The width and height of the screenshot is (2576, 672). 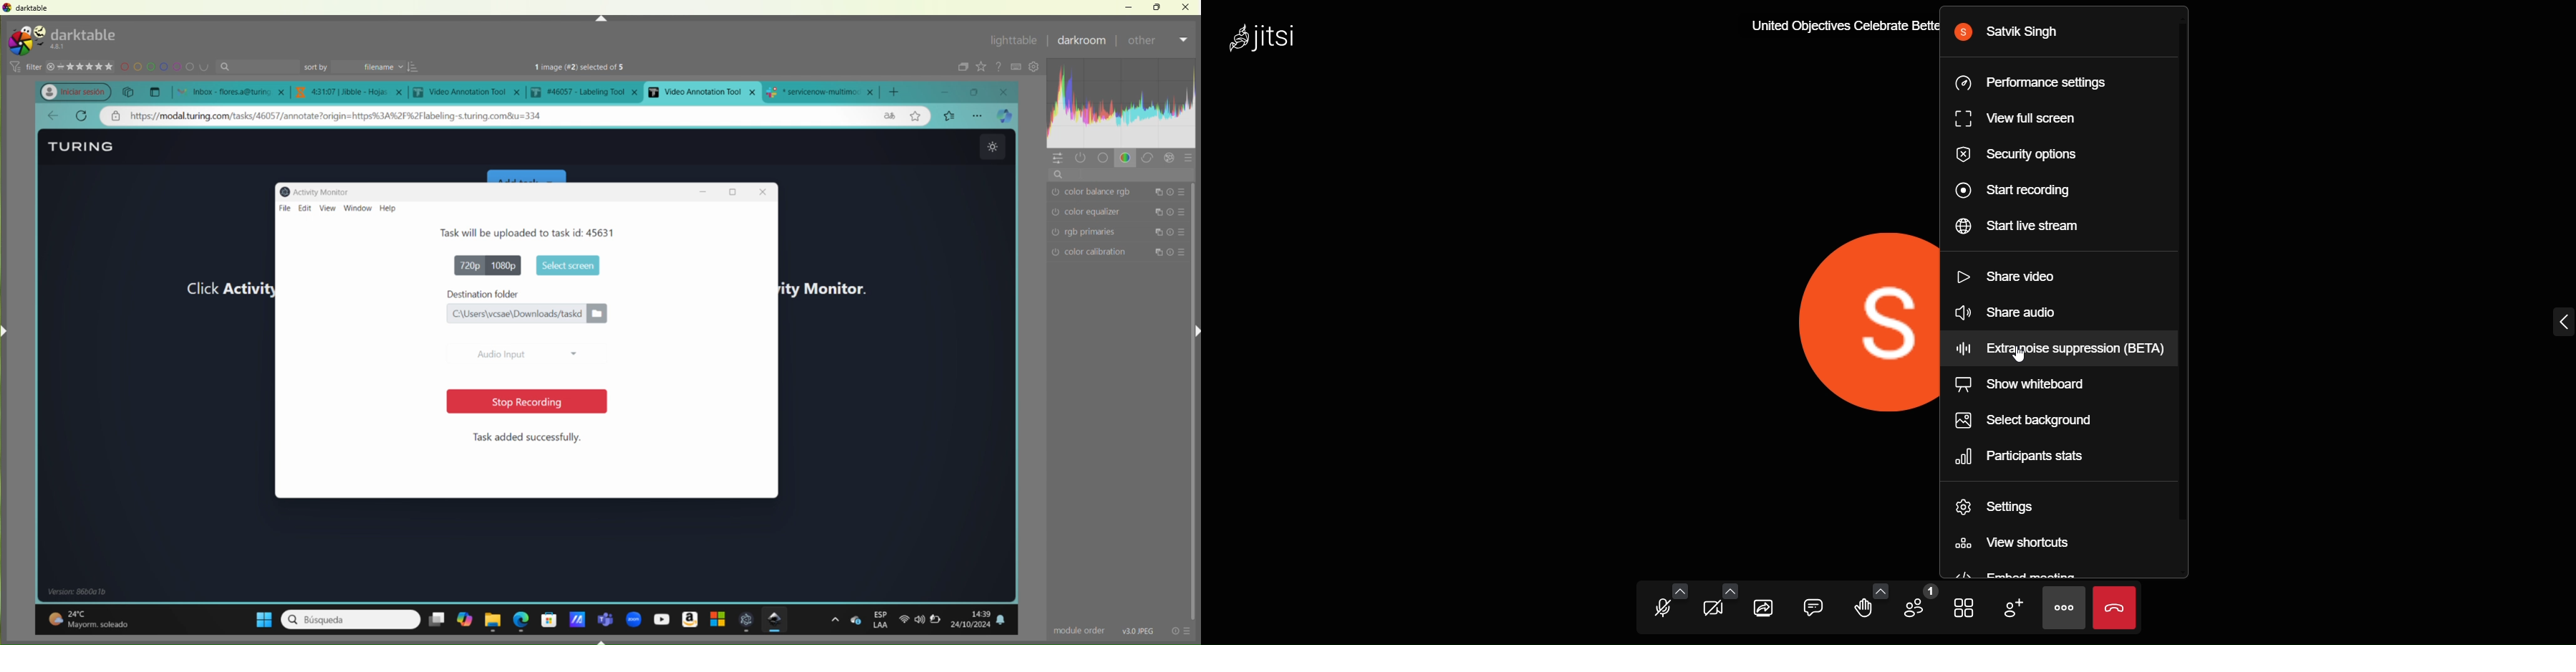 I want to click on Activity monitor, so click(x=320, y=190).